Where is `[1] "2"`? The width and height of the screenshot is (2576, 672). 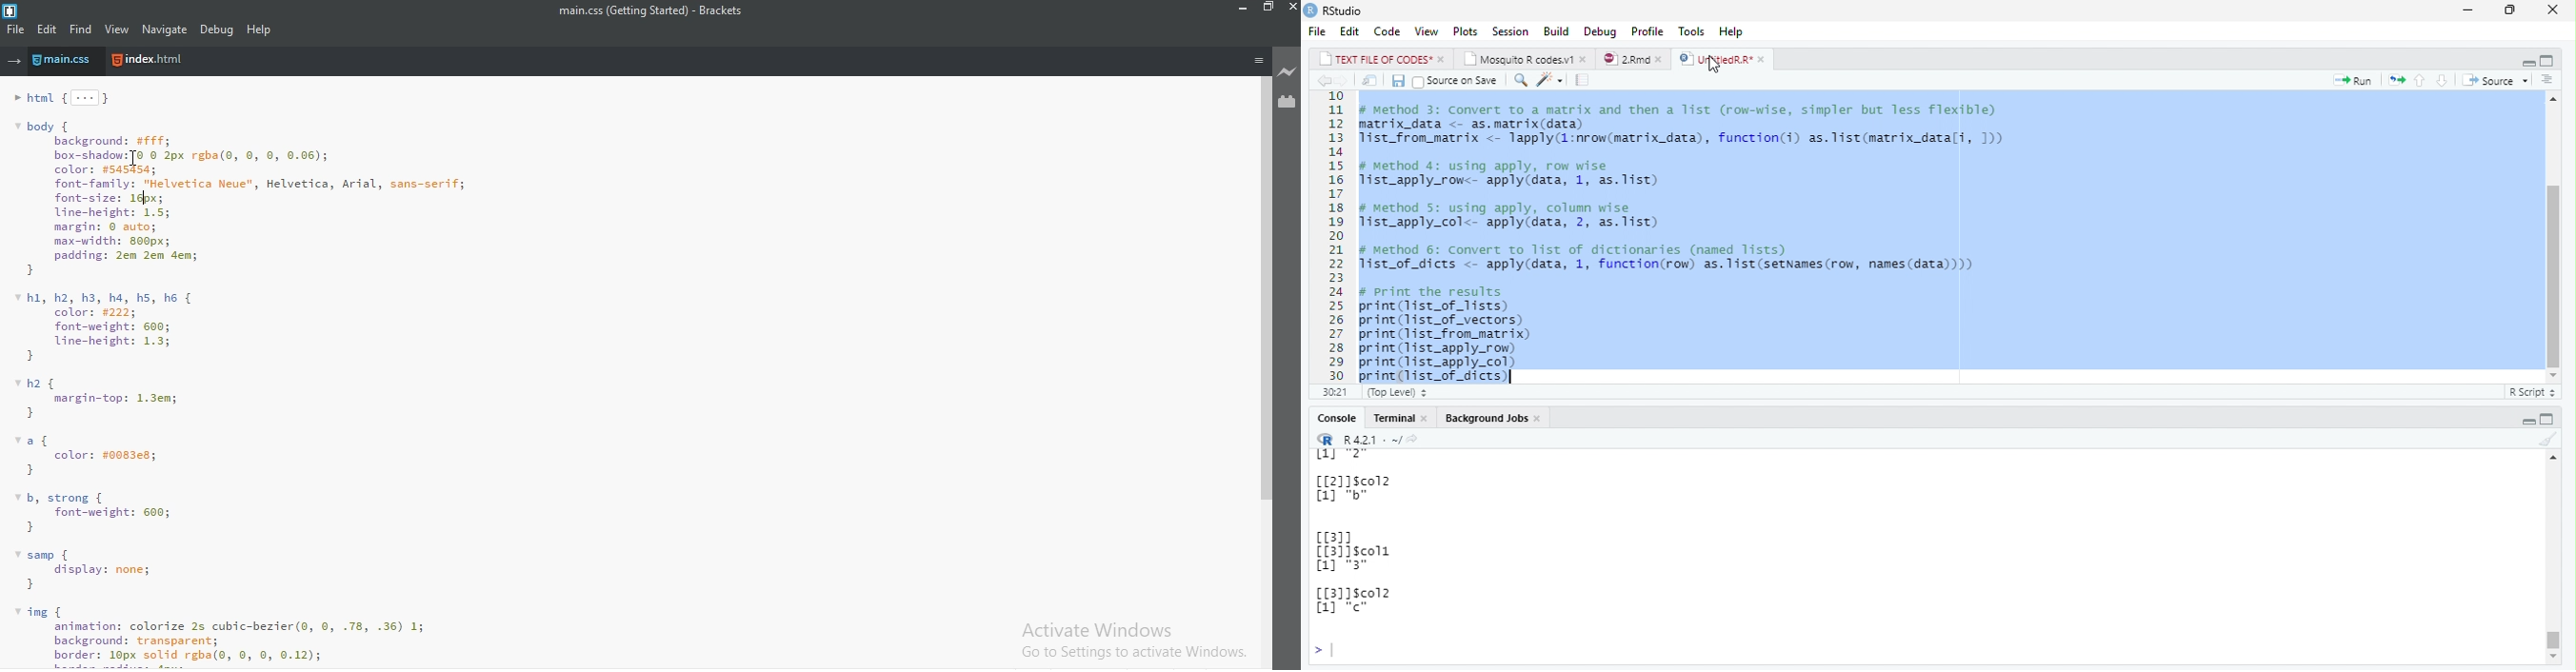 [1] "2" is located at coordinates (1343, 454).